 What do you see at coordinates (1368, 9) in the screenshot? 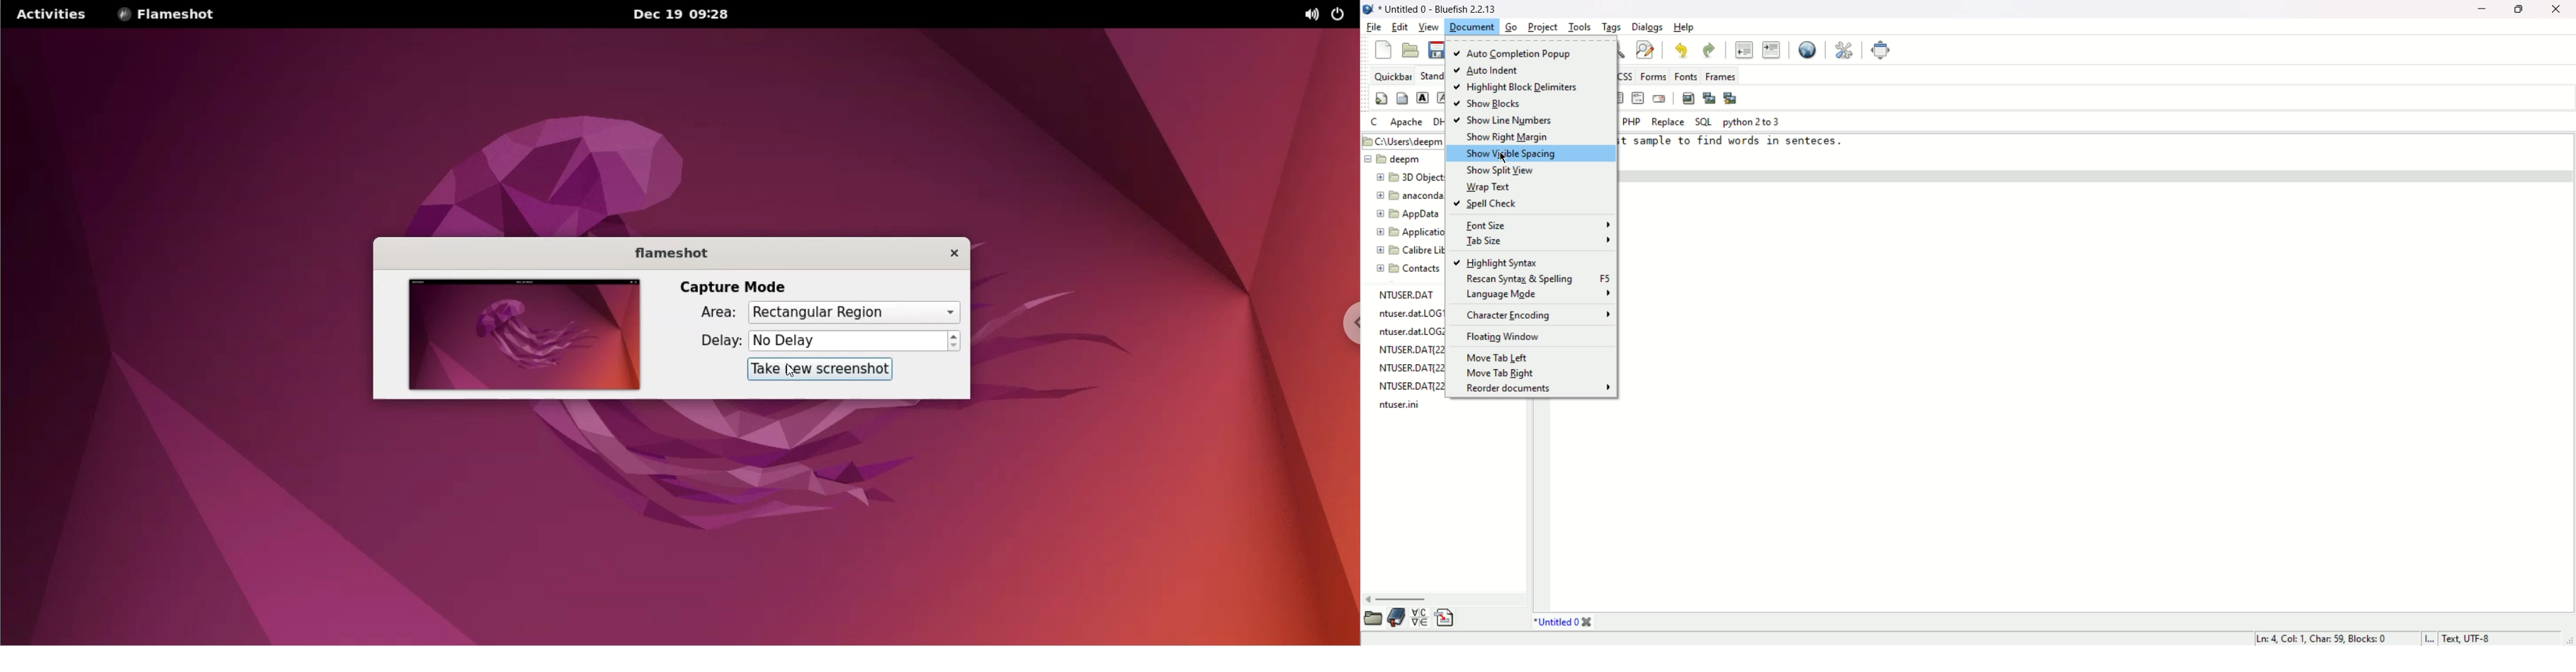
I see `application icon` at bounding box center [1368, 9].